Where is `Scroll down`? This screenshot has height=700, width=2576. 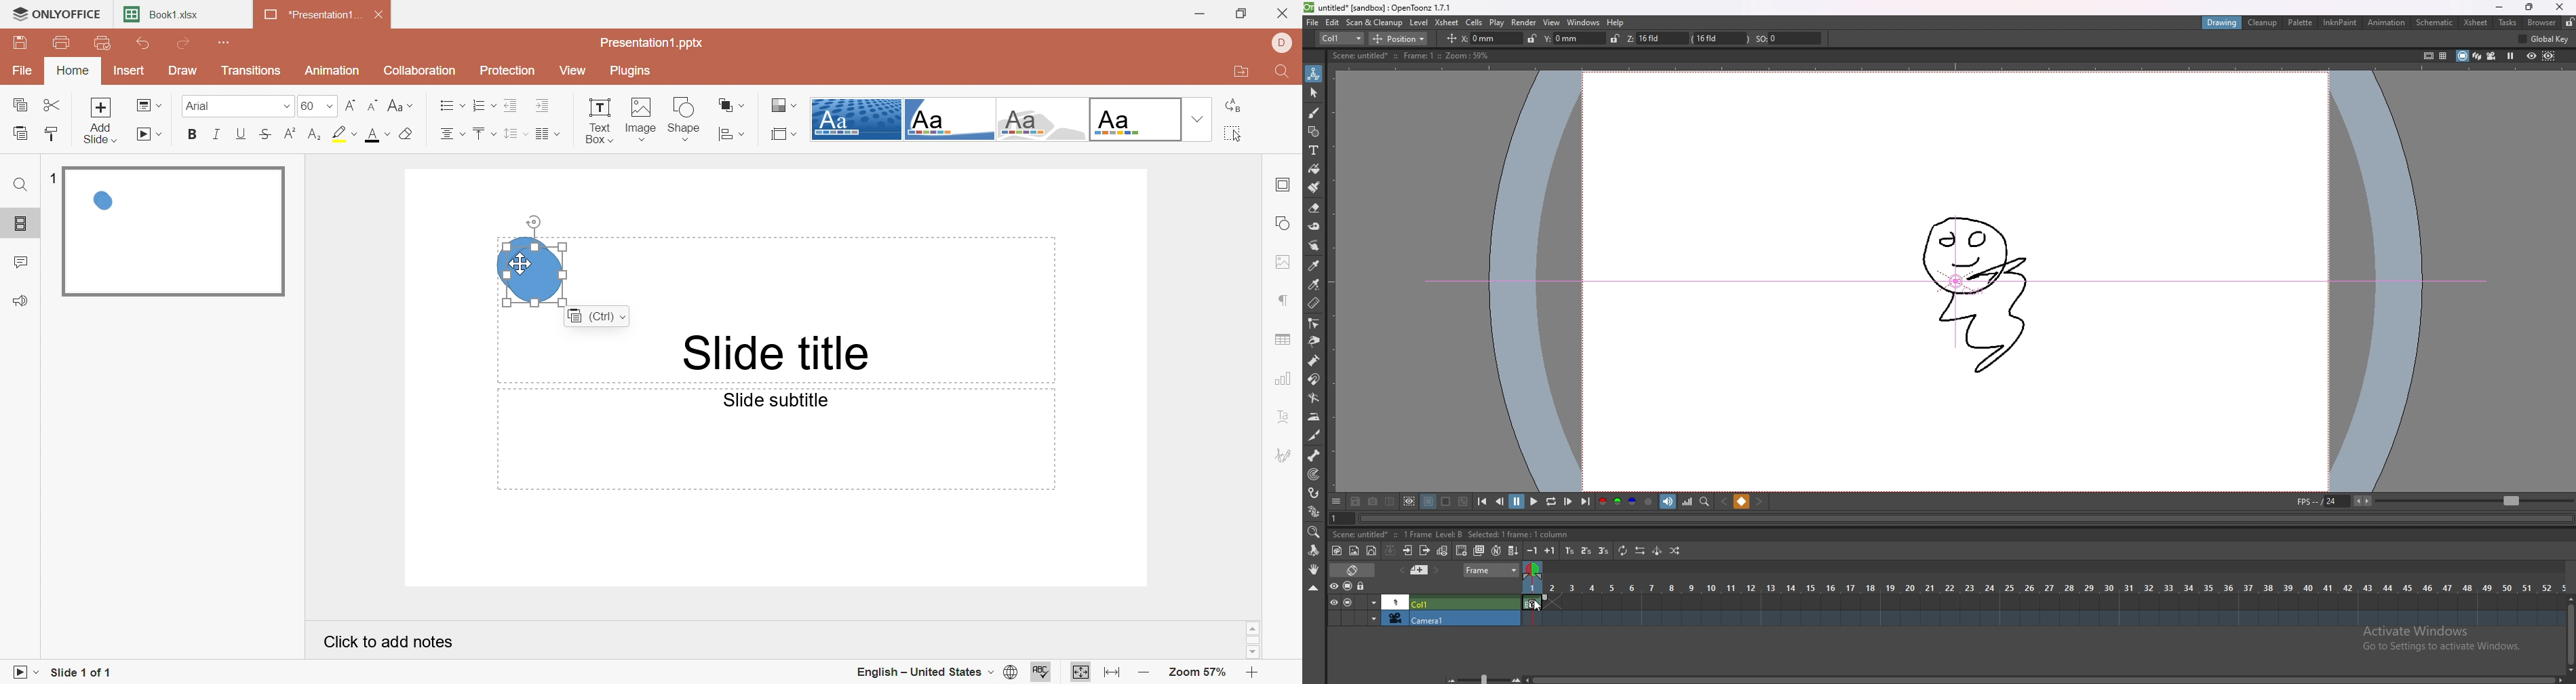
Scroll down is located at coordinates (1251, 651).